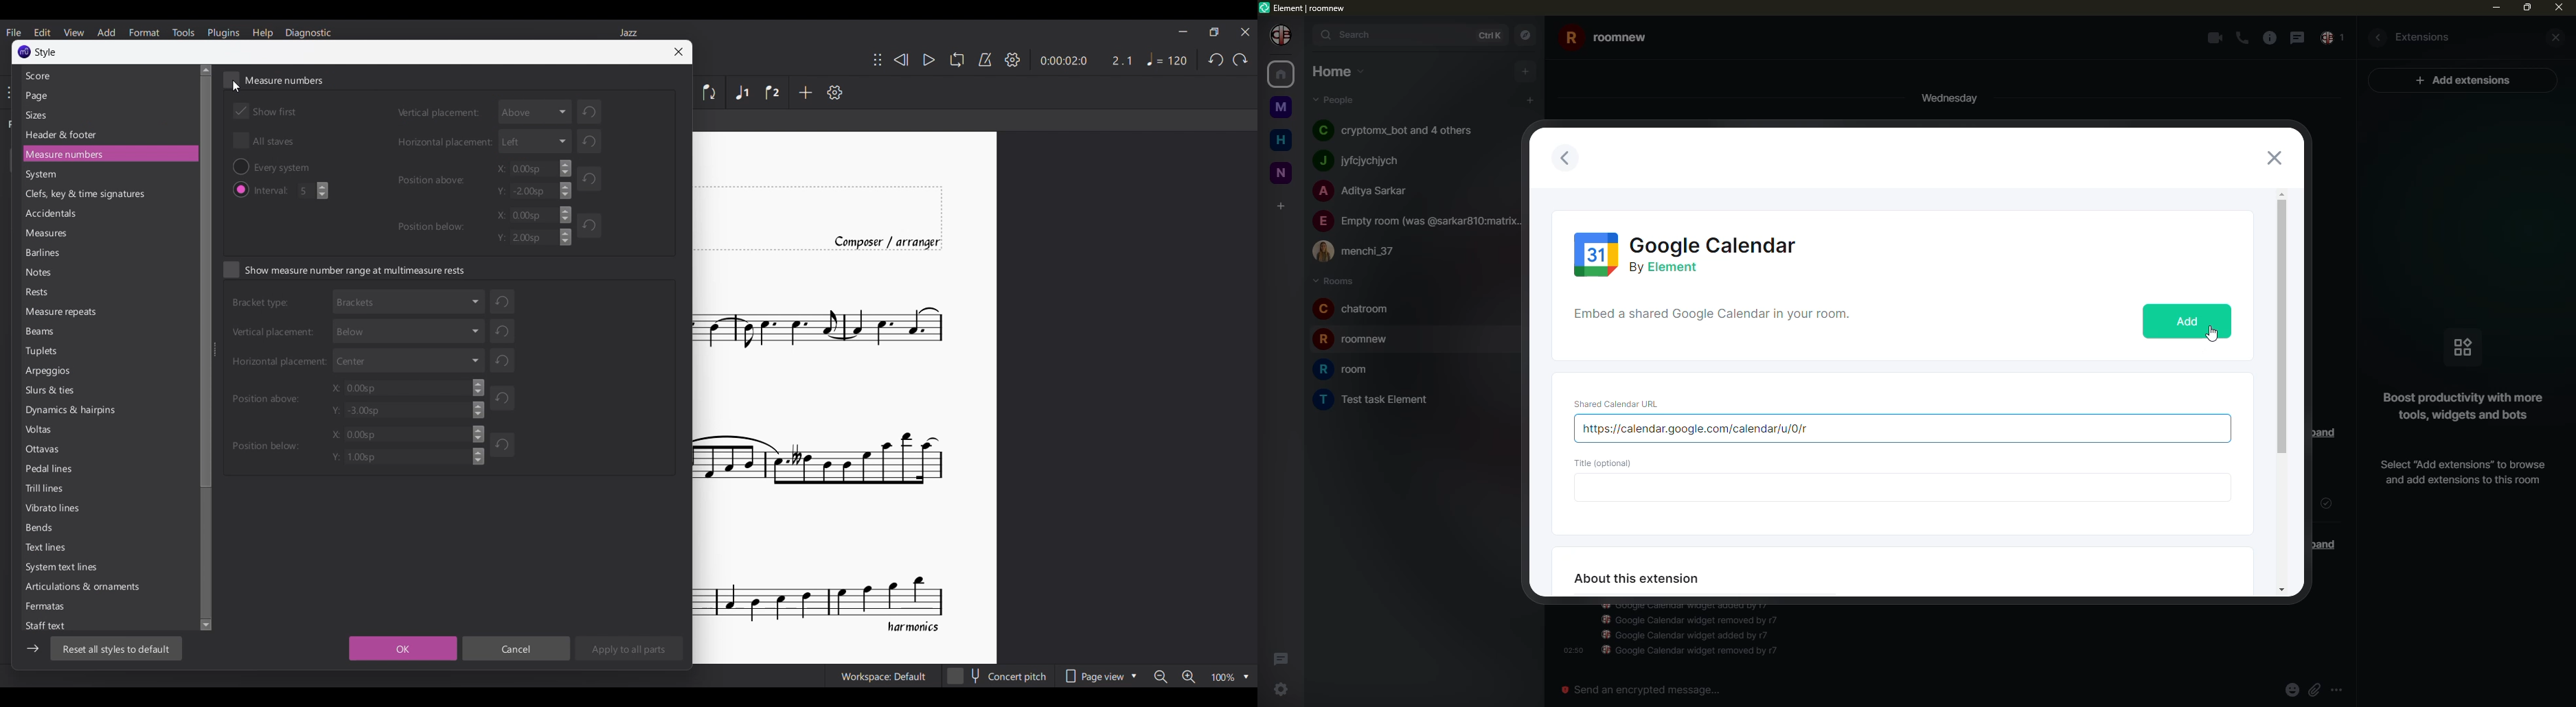 This screenshot has width=2576, height=728. Describe the element at coordinates (1344, 370) in the screenshot. I see `room` at that location.